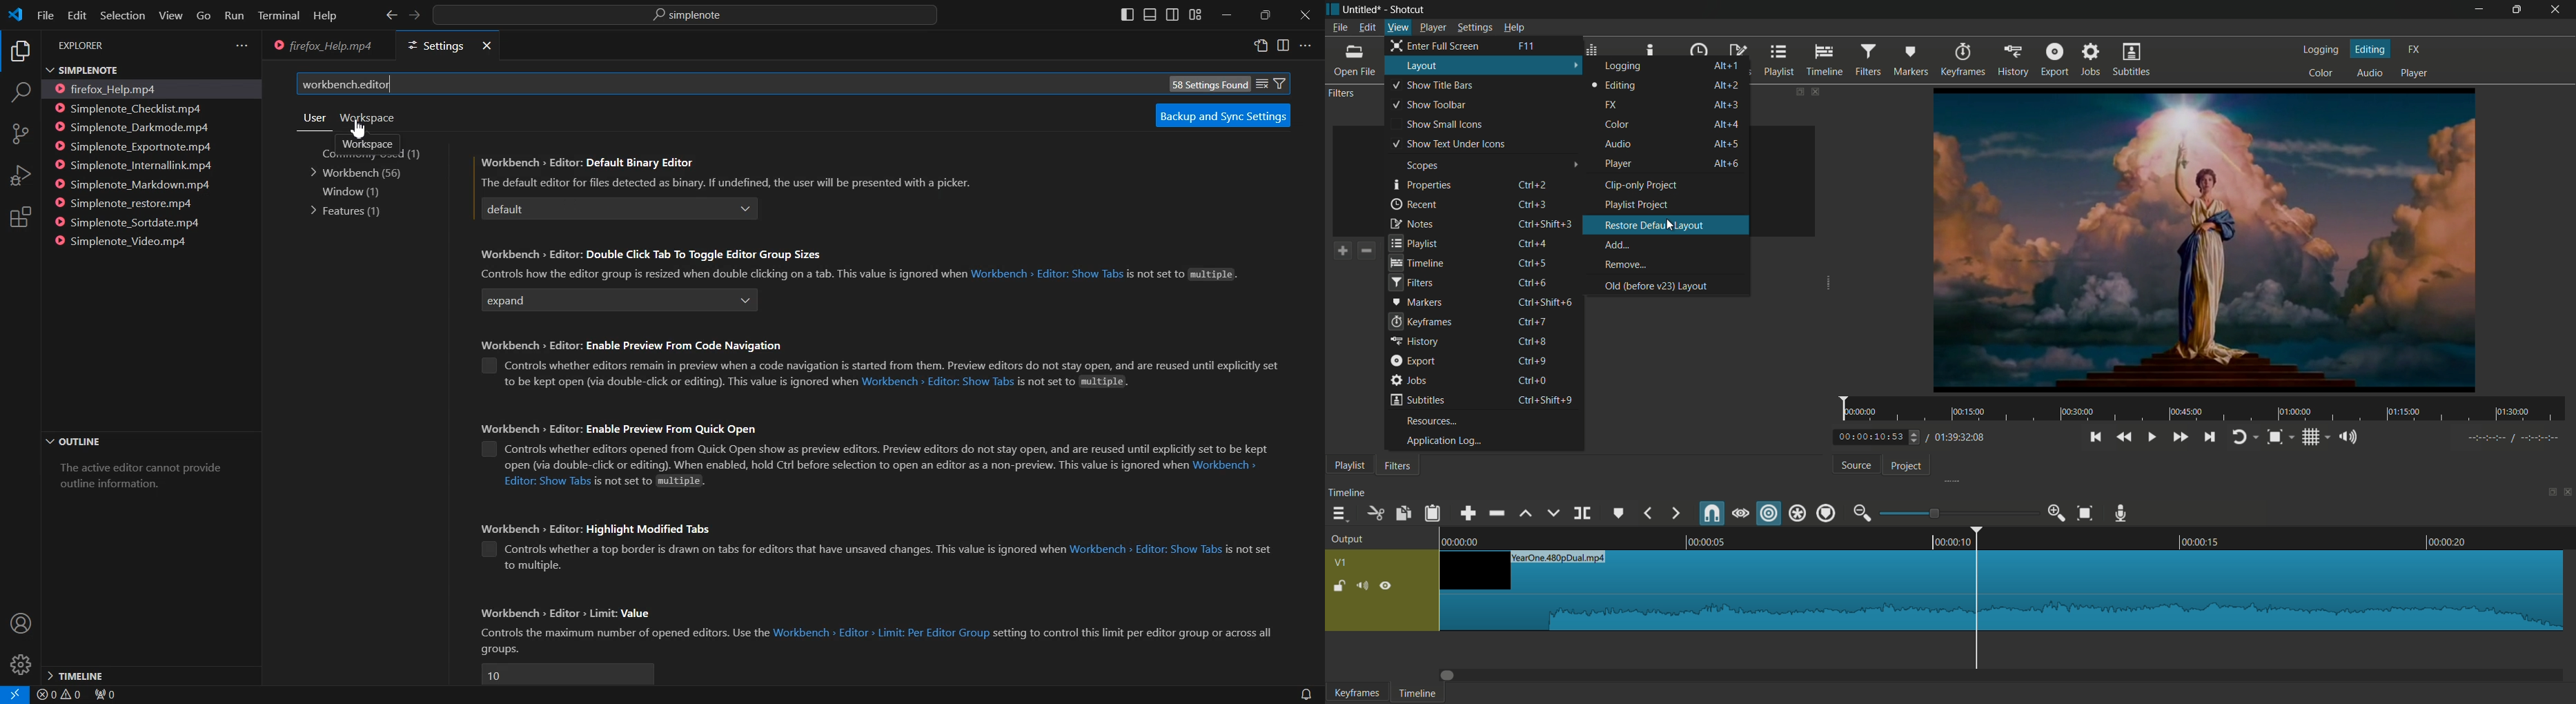 The height and width of the screenshot is (728, 2576). I want to click on mute, so click(1365, 587).